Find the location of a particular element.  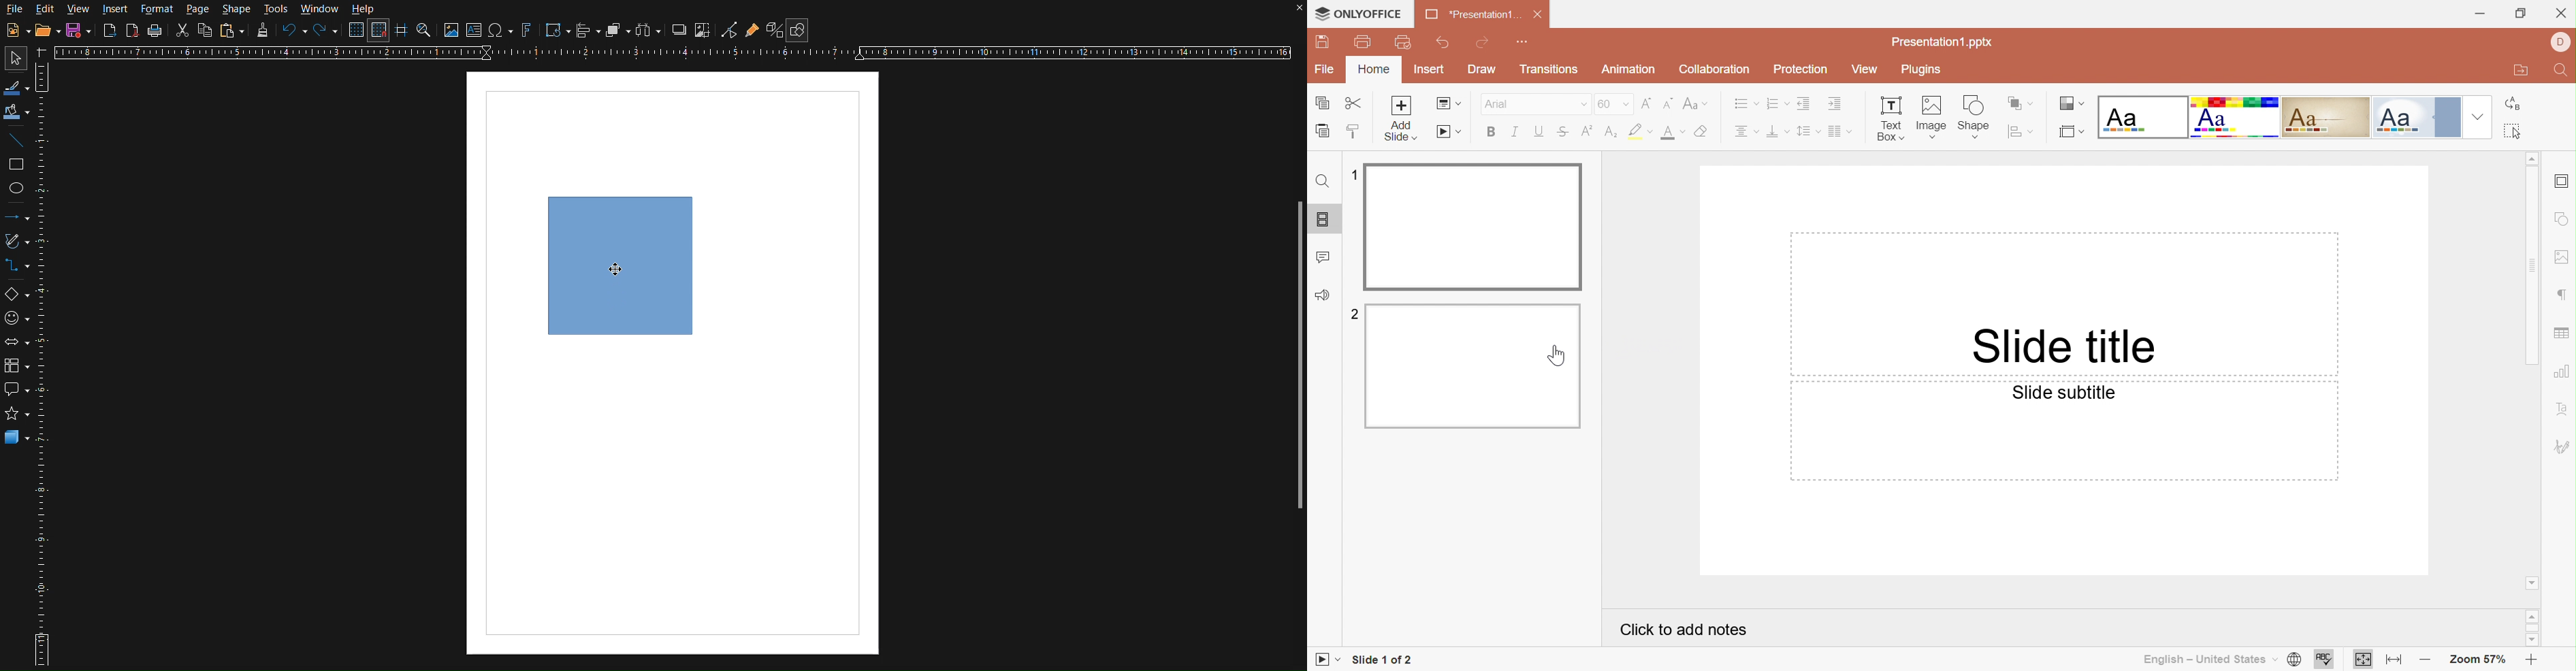

Change case is located at coordinates (1695, 103).